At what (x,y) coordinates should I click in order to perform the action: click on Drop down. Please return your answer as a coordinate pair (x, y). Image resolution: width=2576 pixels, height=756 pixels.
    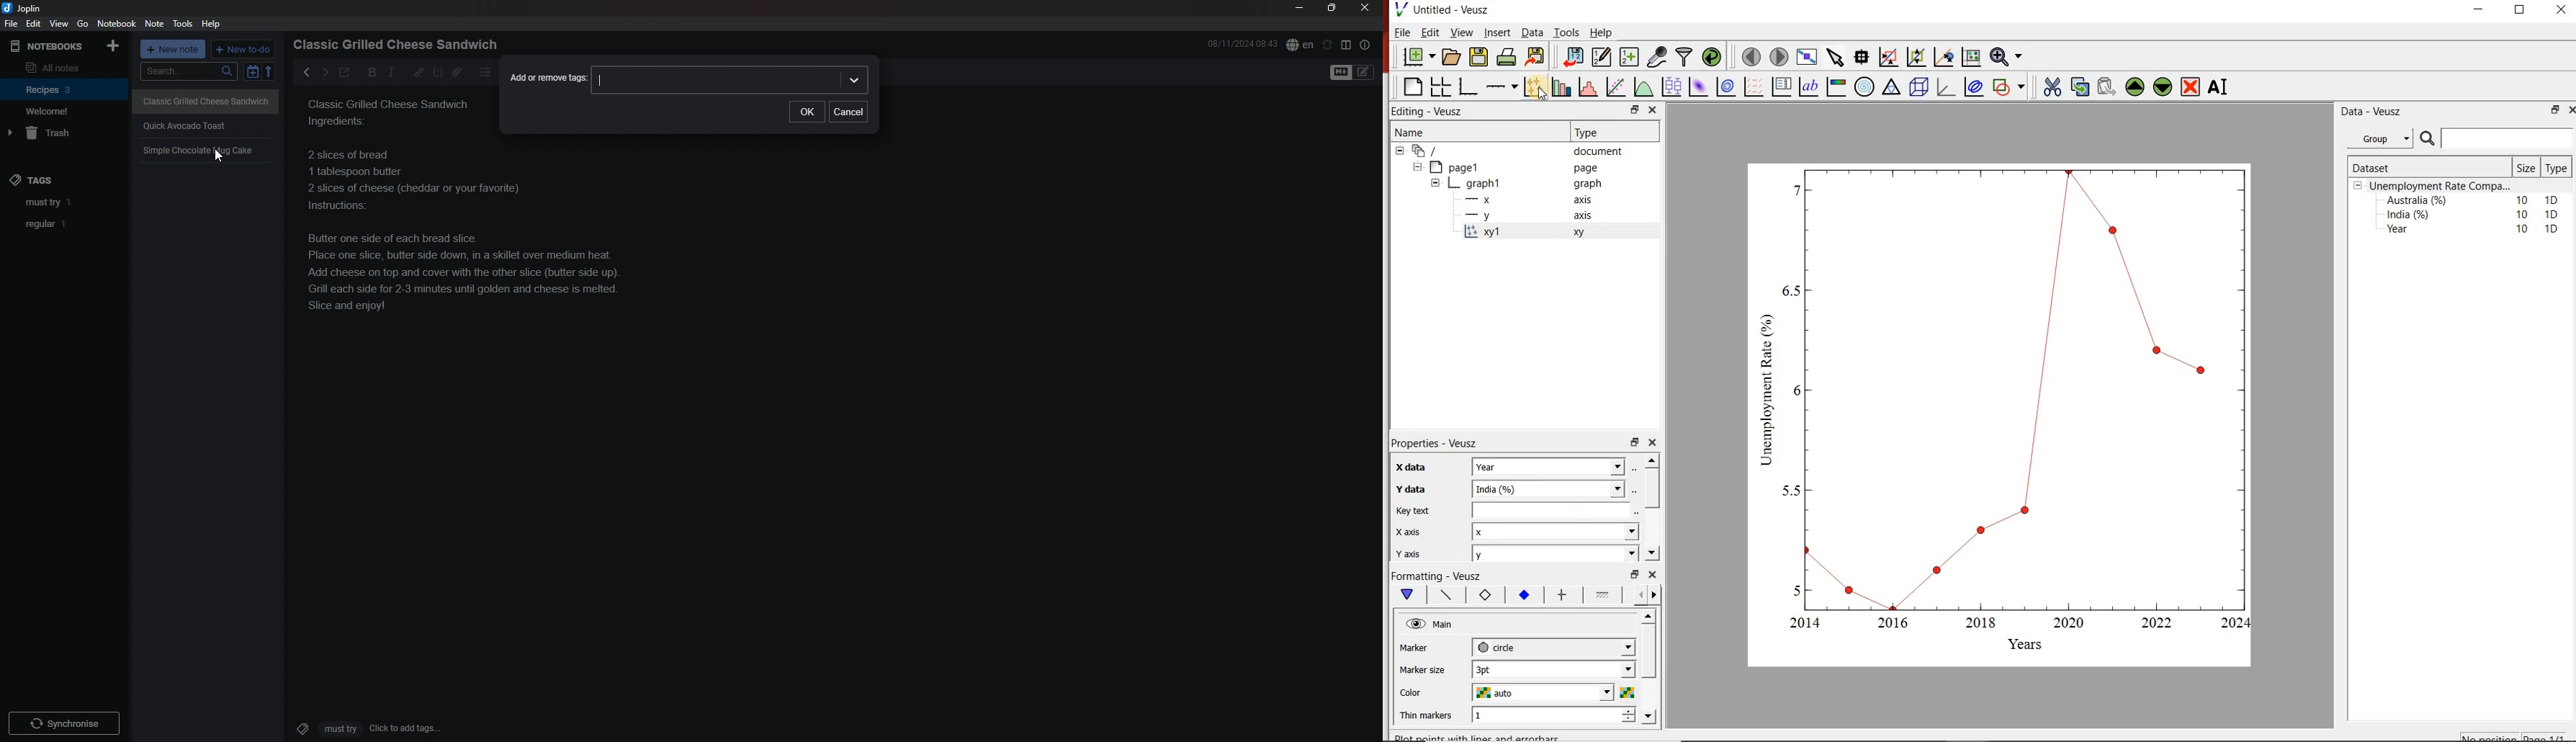
    Looking at the image, I should click on (856, 79).